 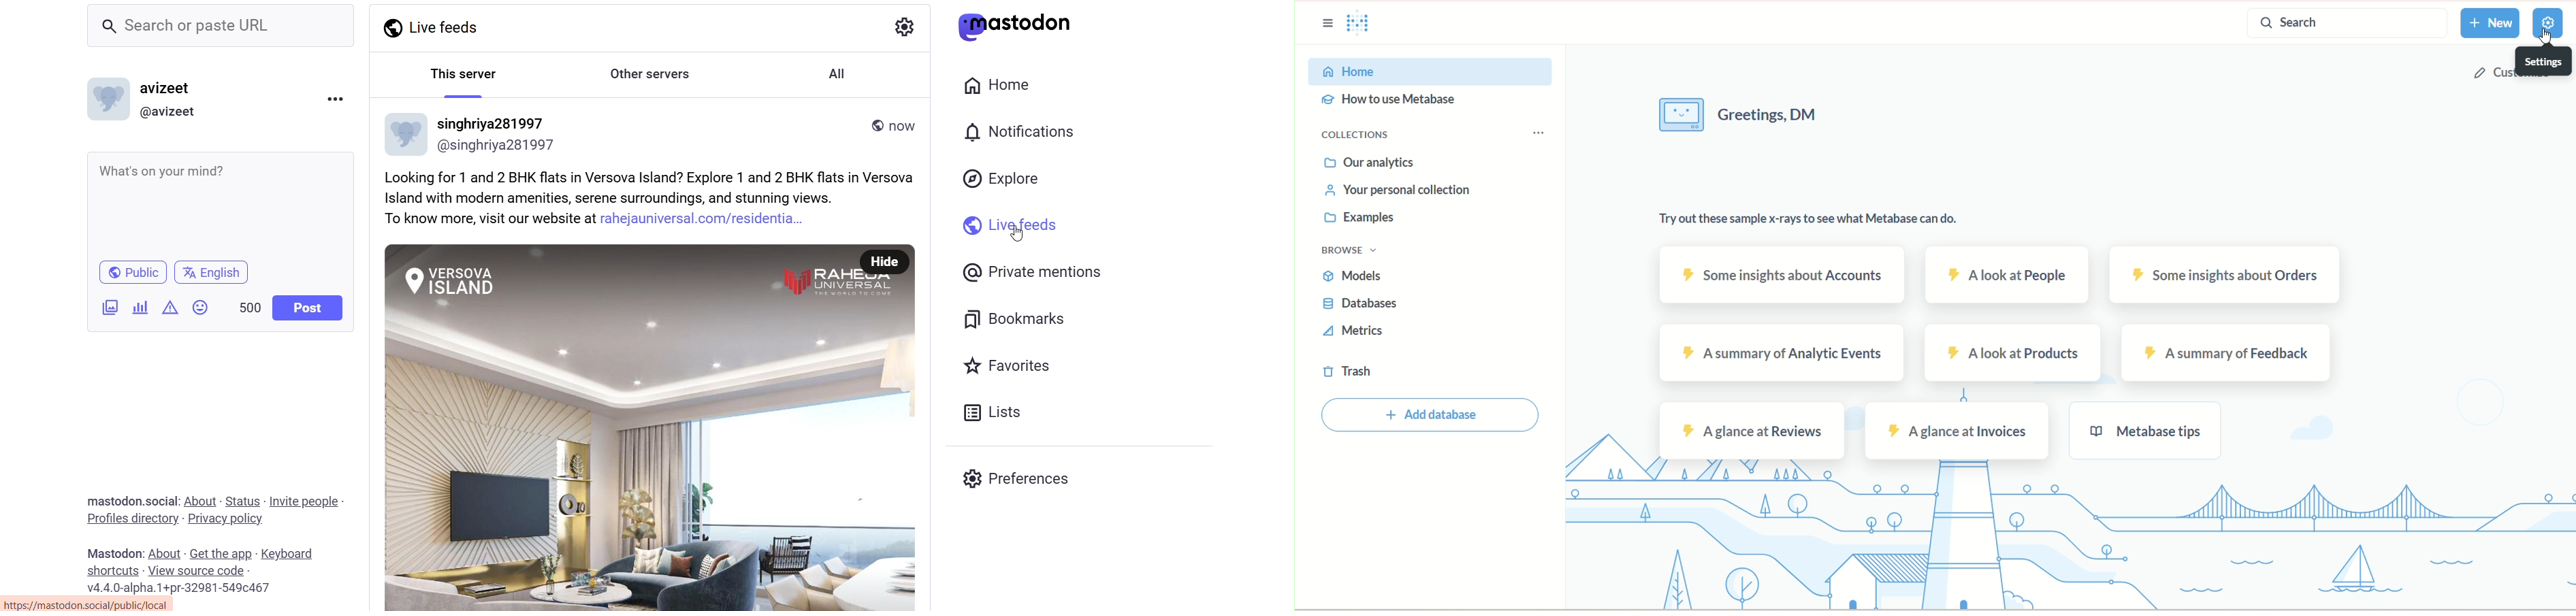 I want to click on favorite, so click(x=1012, y=369).